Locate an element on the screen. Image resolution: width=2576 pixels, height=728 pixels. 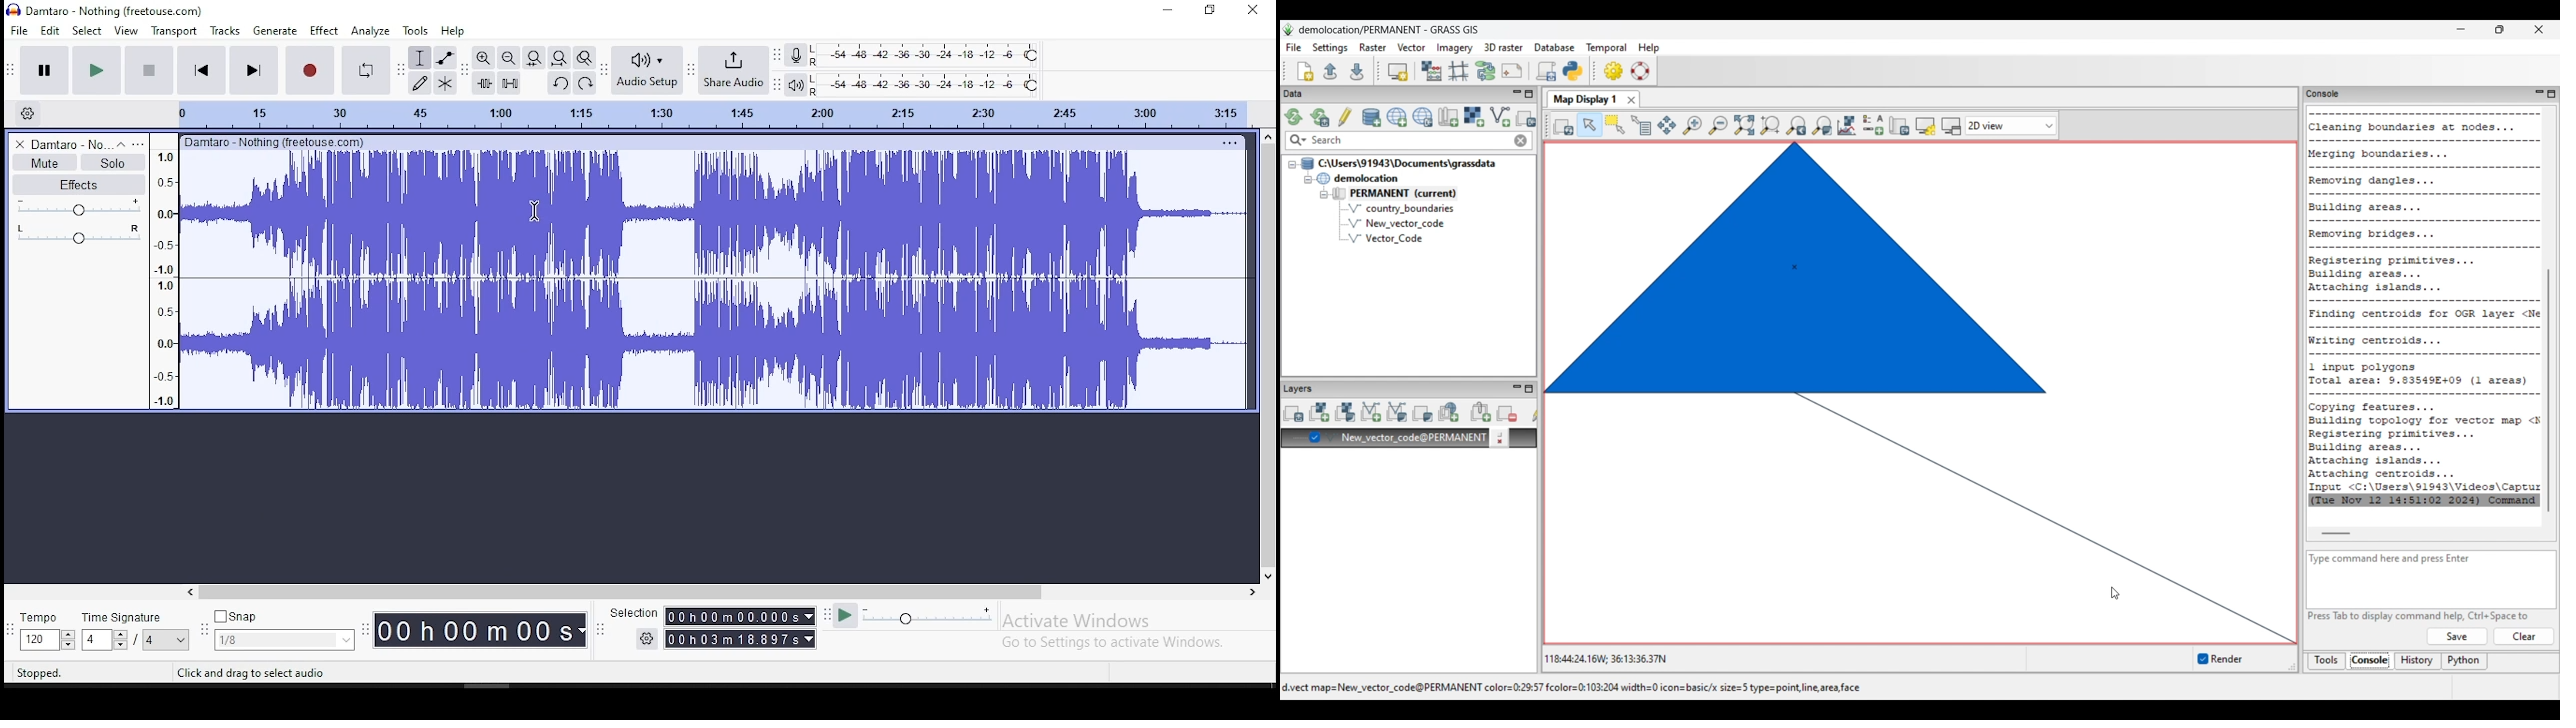
tracks is located at coordinates (225, 30).